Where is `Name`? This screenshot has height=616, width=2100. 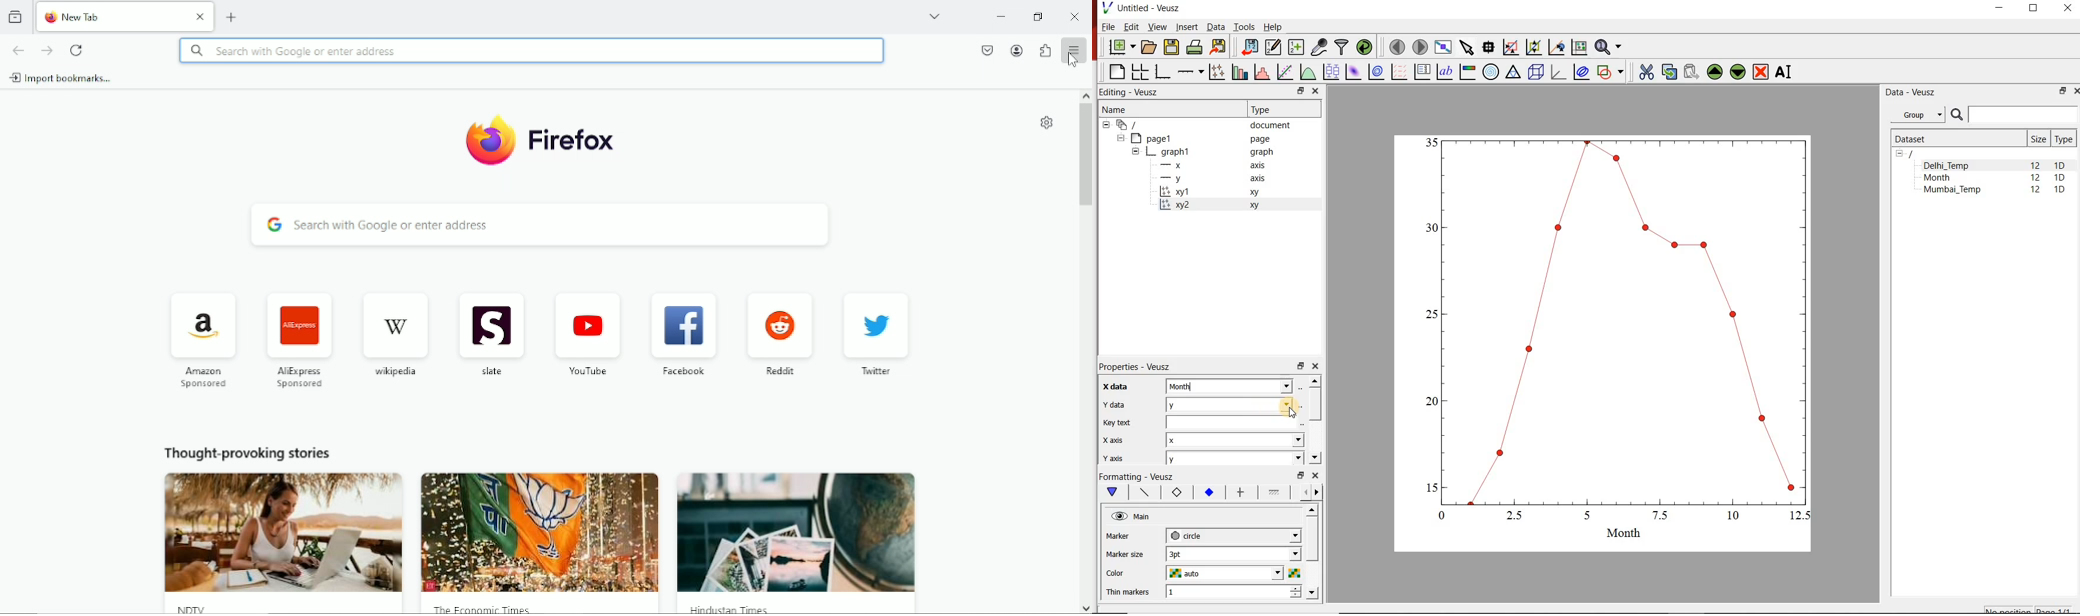
Name is located at coordinates (1116, 109).